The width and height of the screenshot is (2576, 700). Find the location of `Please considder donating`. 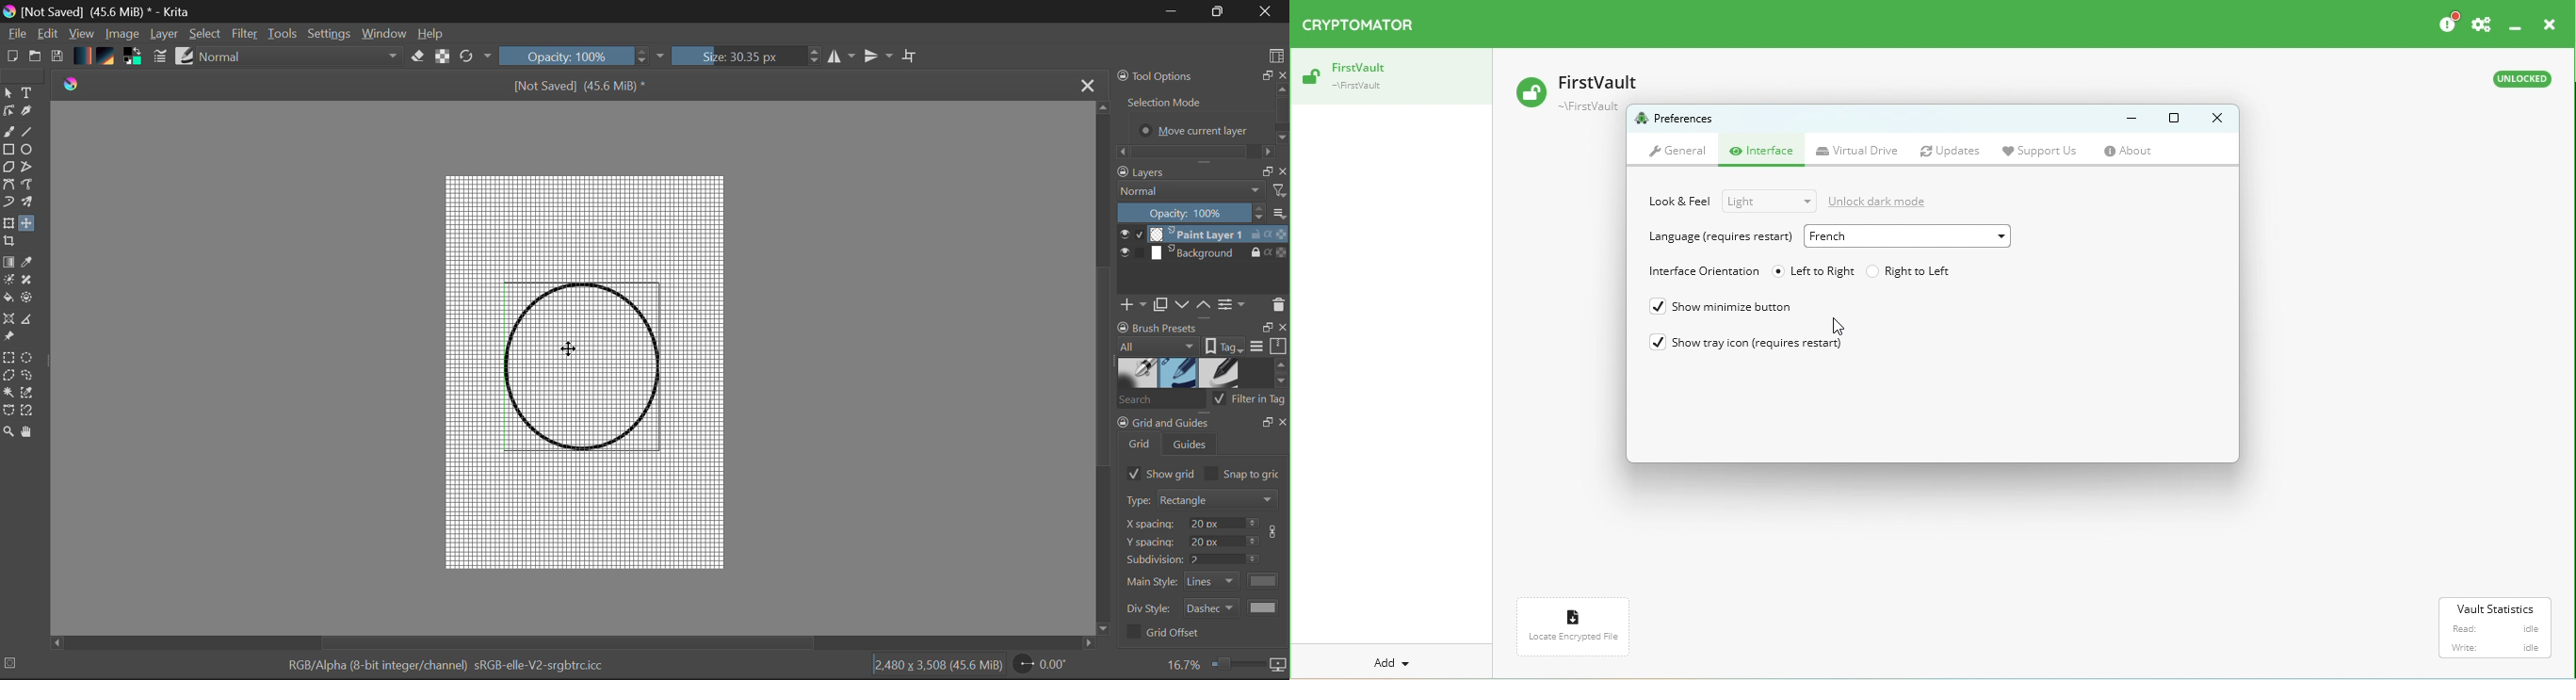

Please considder donating is located at coordinates (2446, 24).